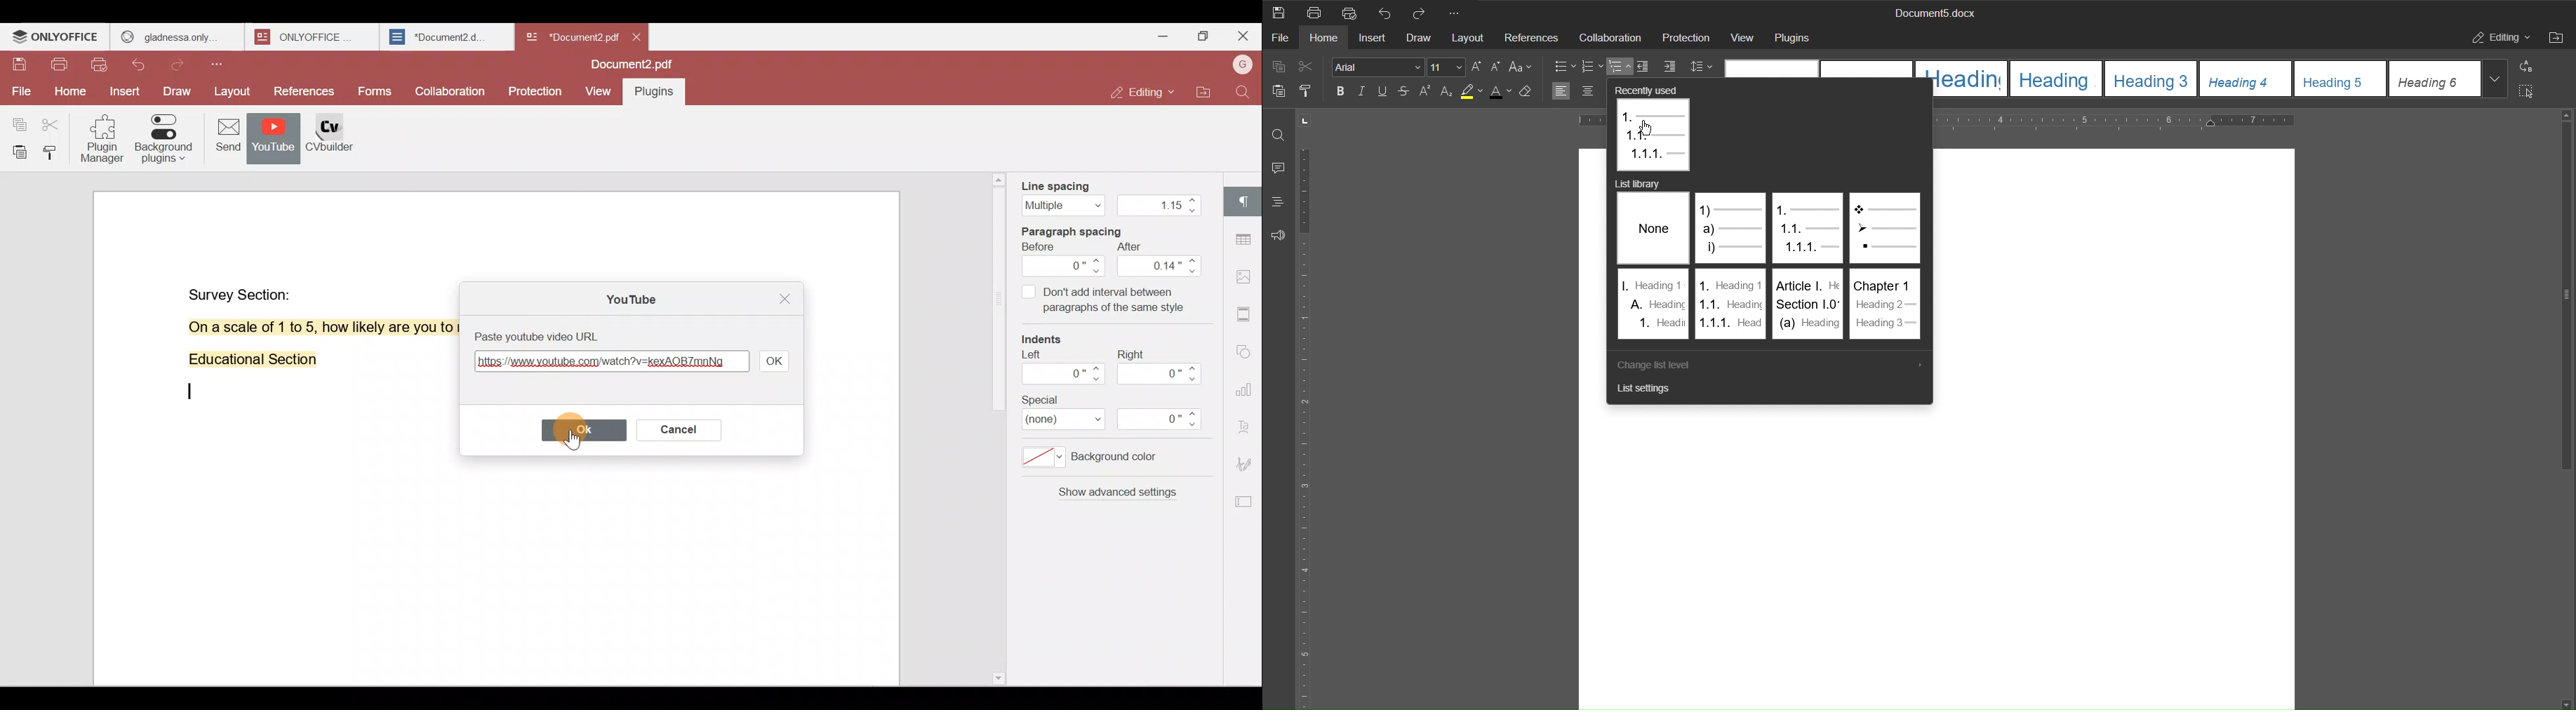 Image resolution: width=2576 pixels, height=728 pixels. What do you see at coordinates (222, 64) in the screenshot?
I see `Customize quick access toolbar` at bounding box center [222, 64].